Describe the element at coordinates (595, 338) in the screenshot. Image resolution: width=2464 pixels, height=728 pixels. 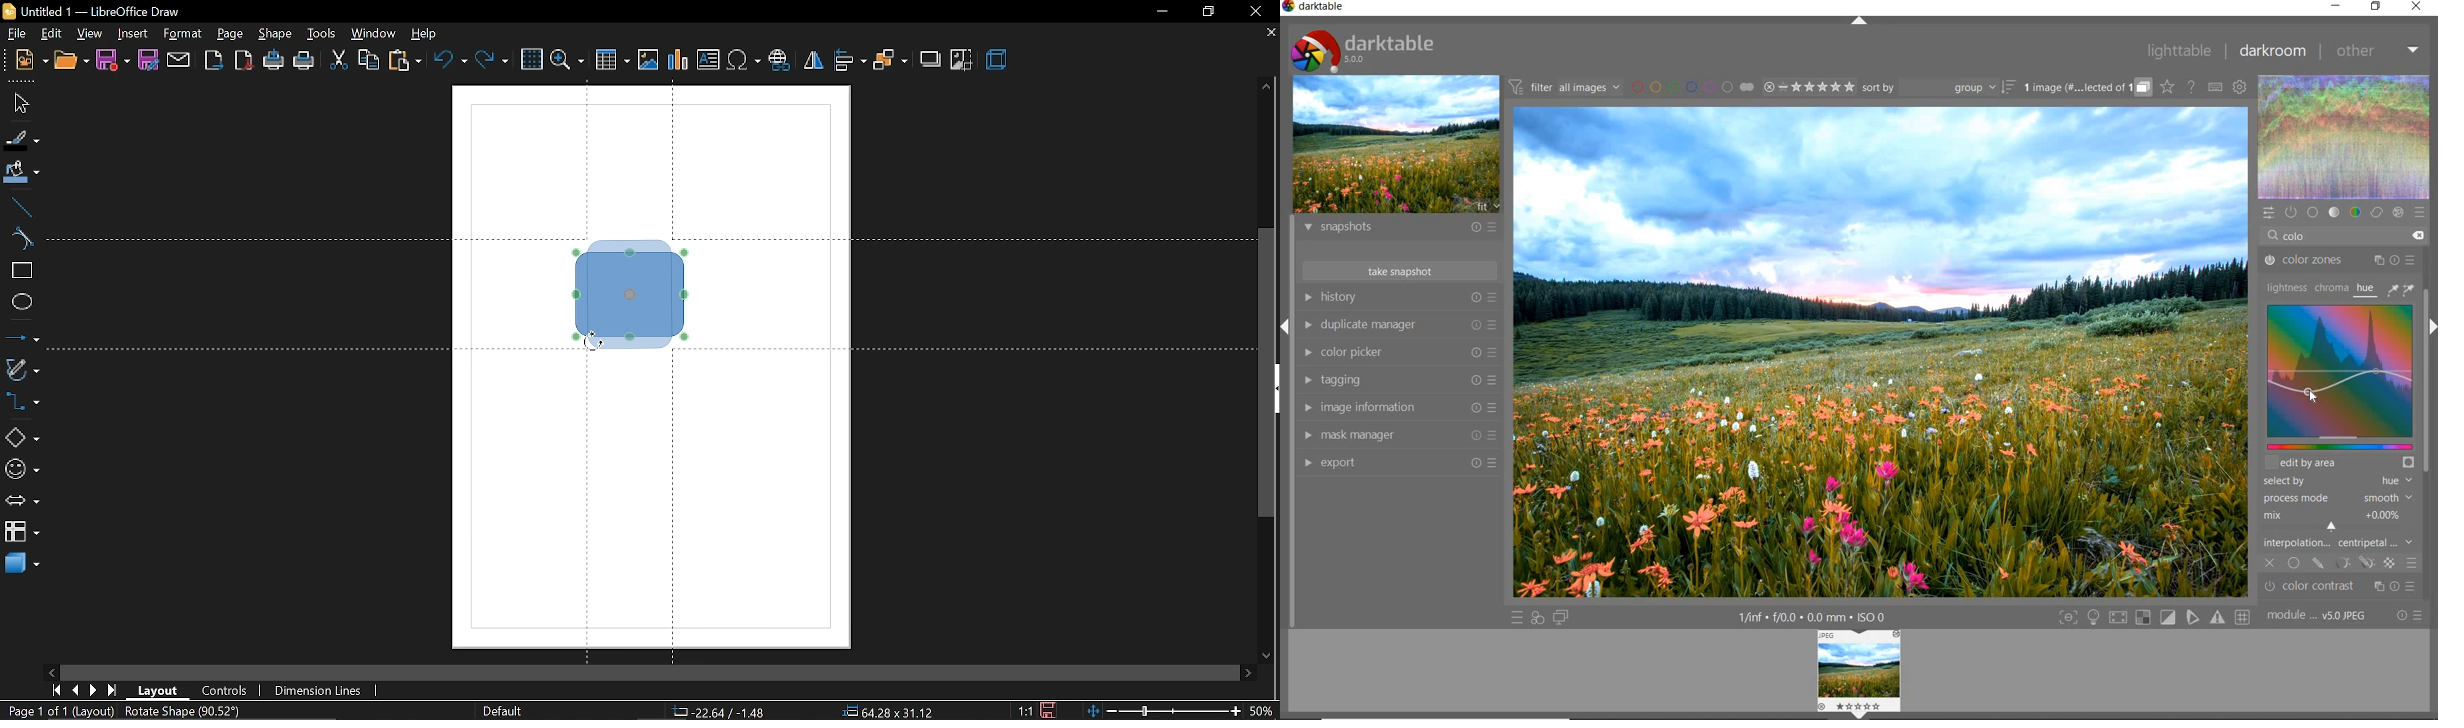
I see `Cursor` at that location.